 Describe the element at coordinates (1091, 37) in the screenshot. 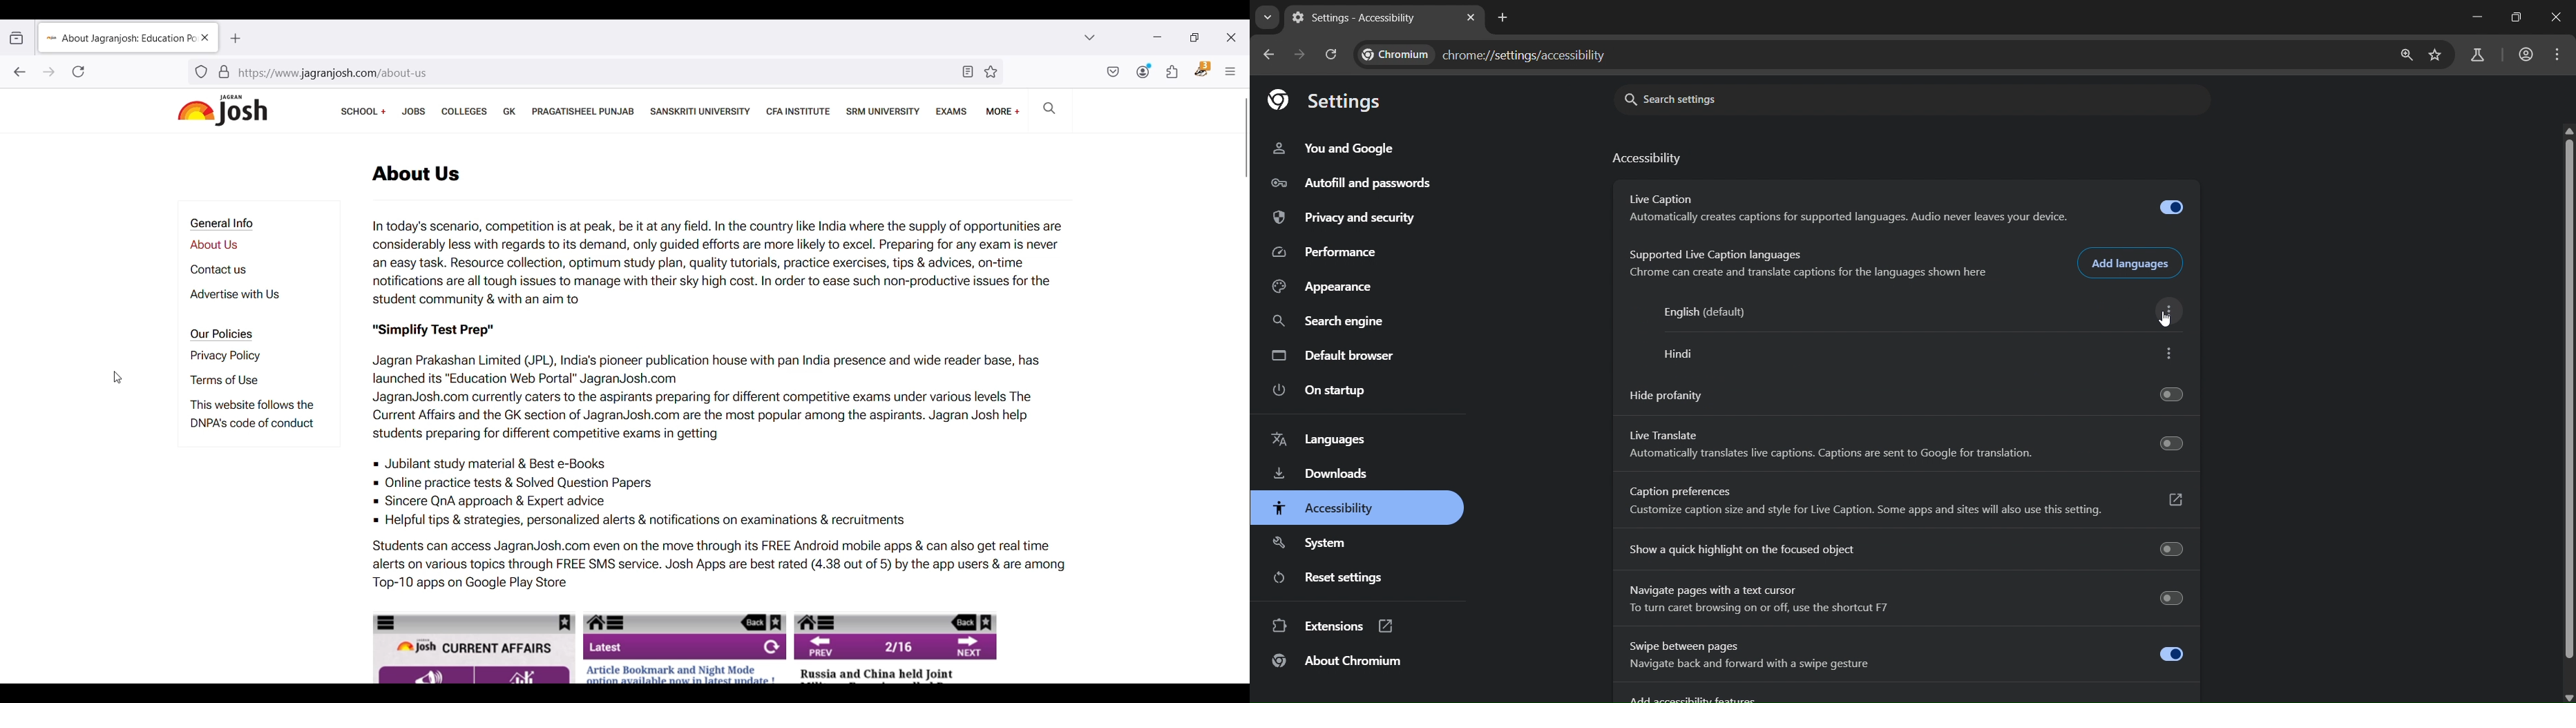

I see `List all tabs` at that location.